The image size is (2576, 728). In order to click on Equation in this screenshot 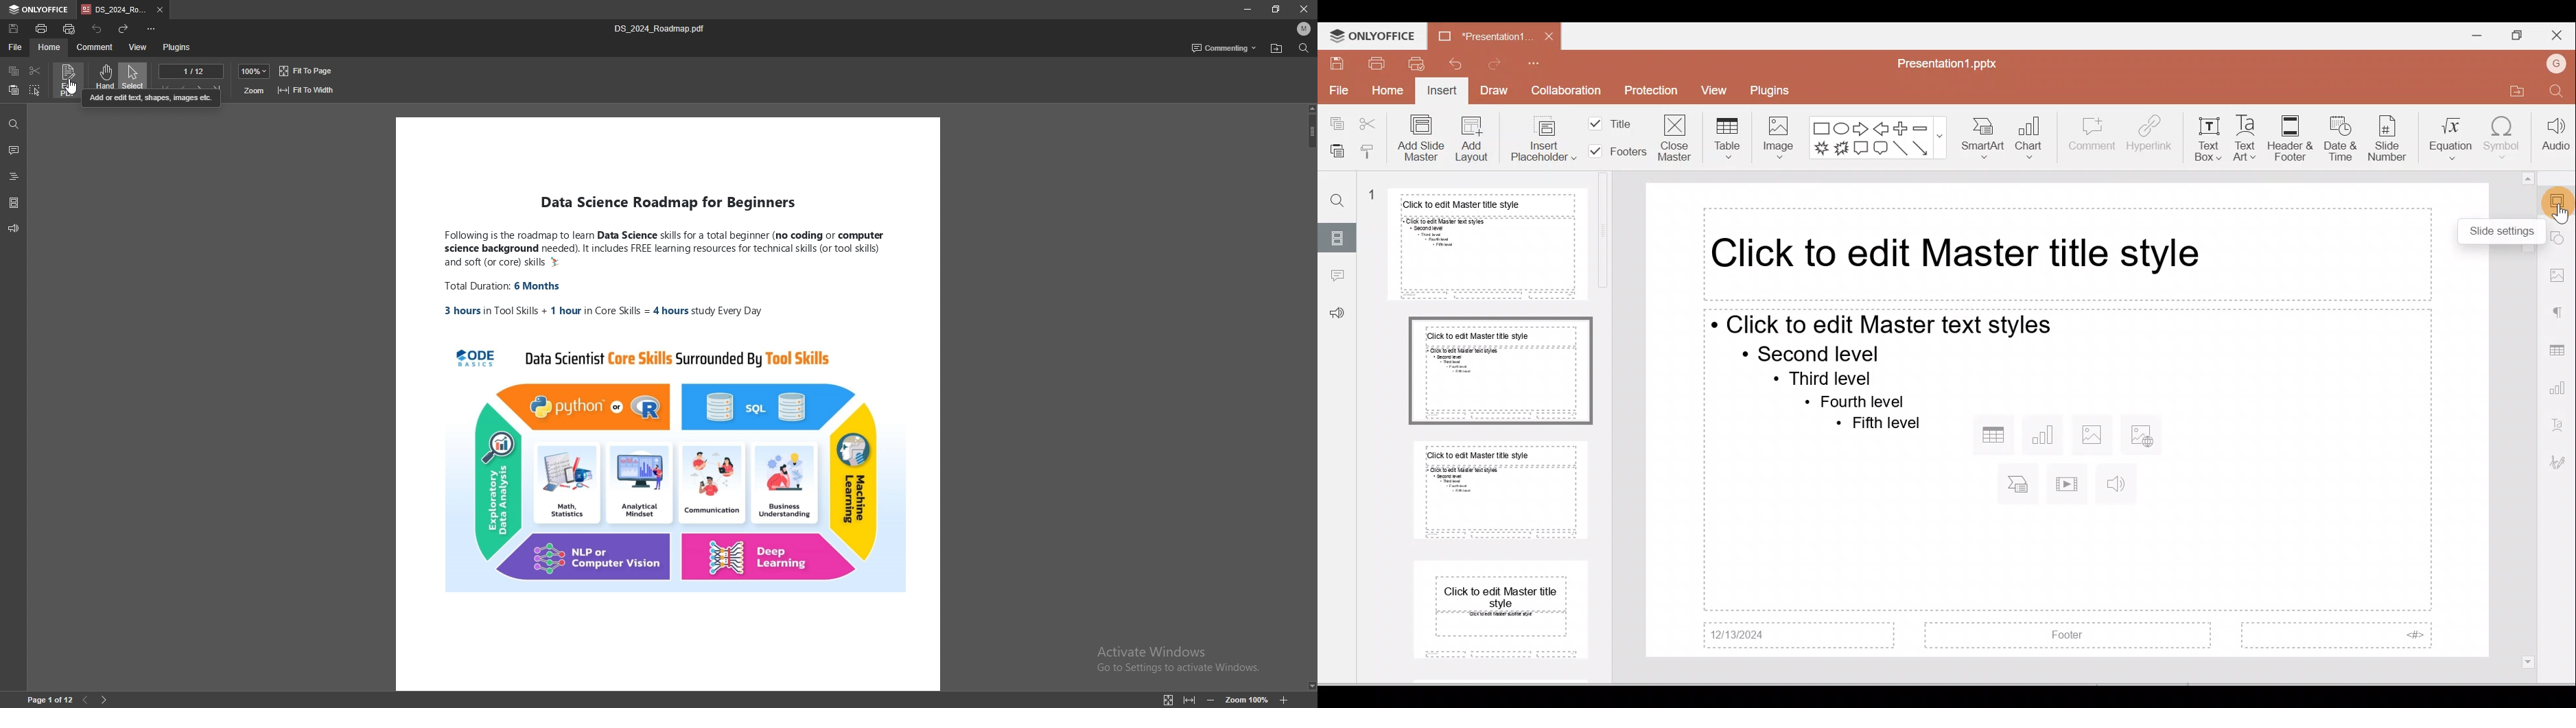, I will do `click(2447, 136)`.